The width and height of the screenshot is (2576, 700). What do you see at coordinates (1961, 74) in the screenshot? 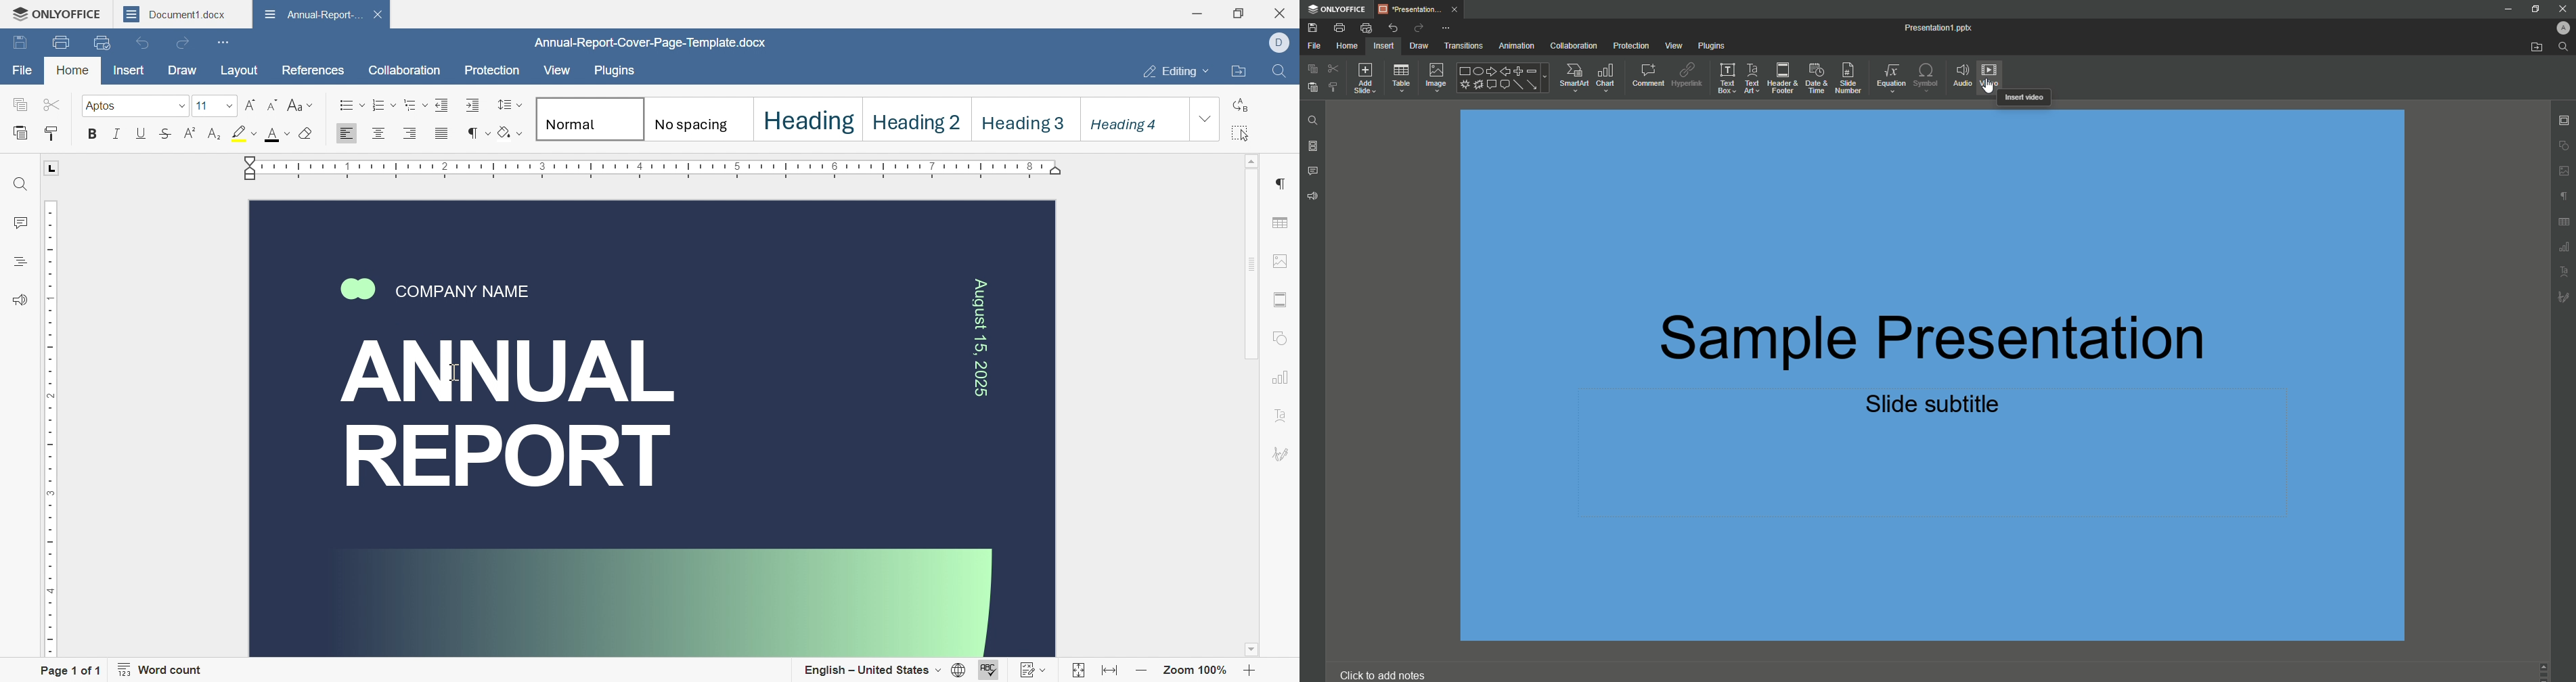
I see `Audio` at bounding box center [1961, 74].